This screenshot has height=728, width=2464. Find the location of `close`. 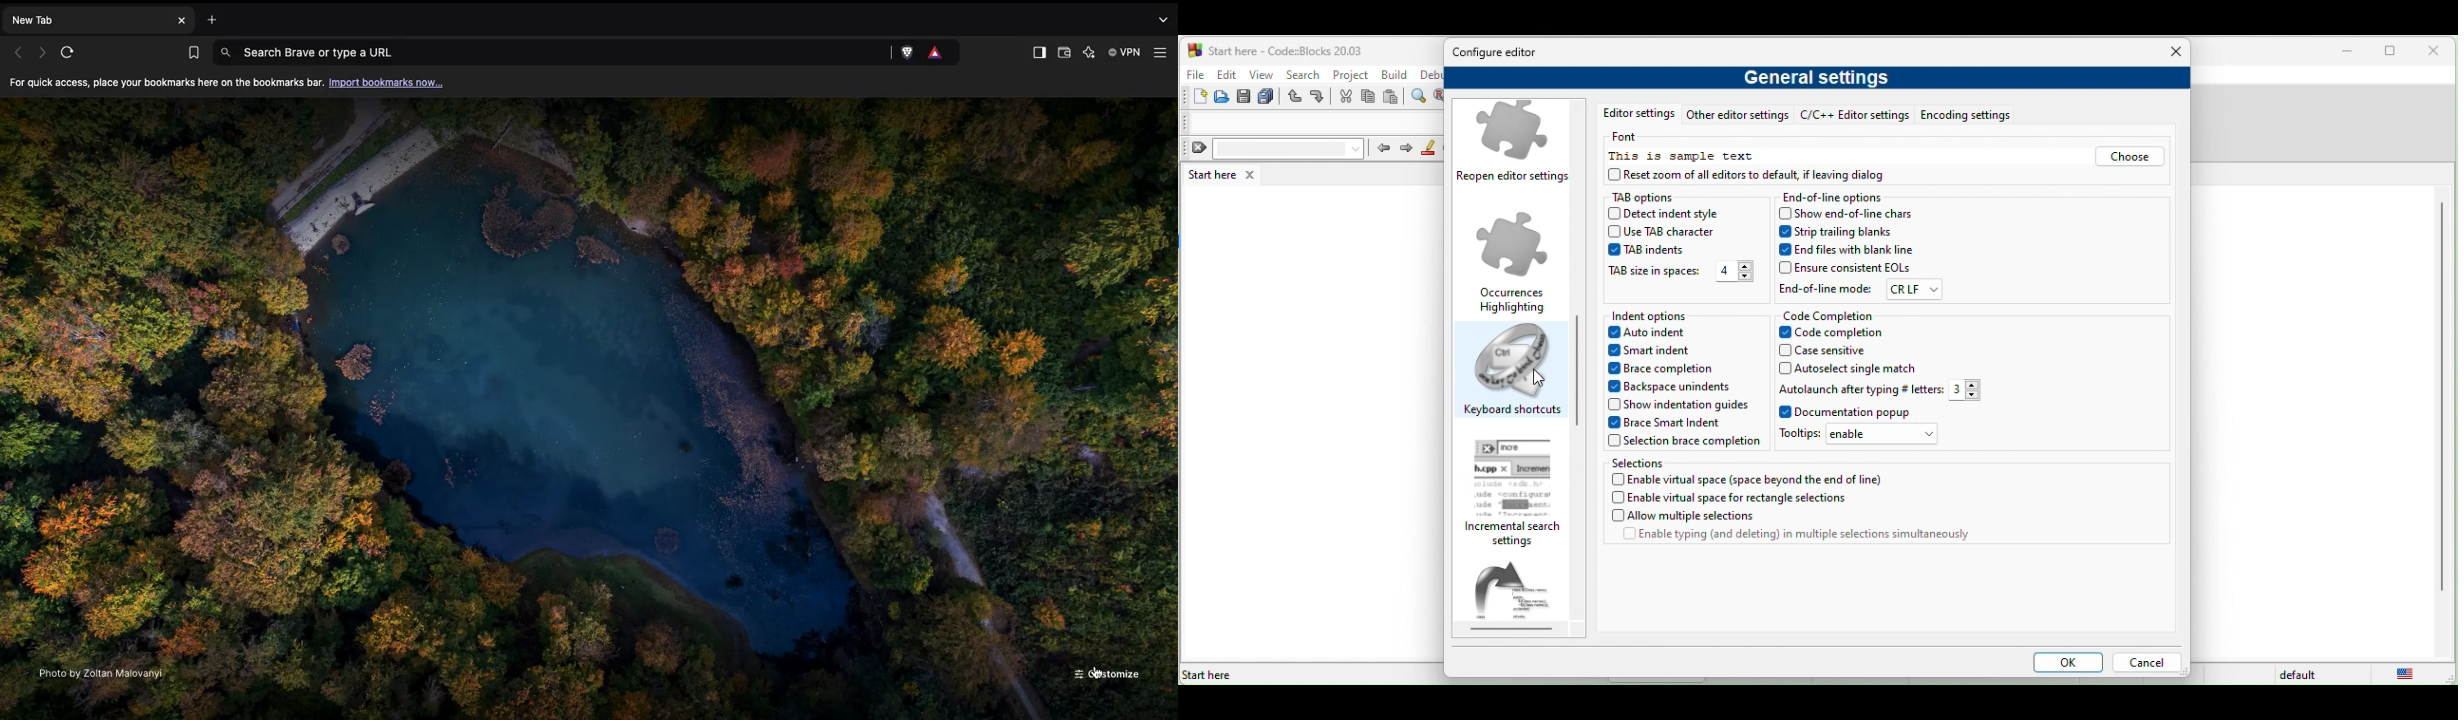

close is located at coordinates (2171, 53).